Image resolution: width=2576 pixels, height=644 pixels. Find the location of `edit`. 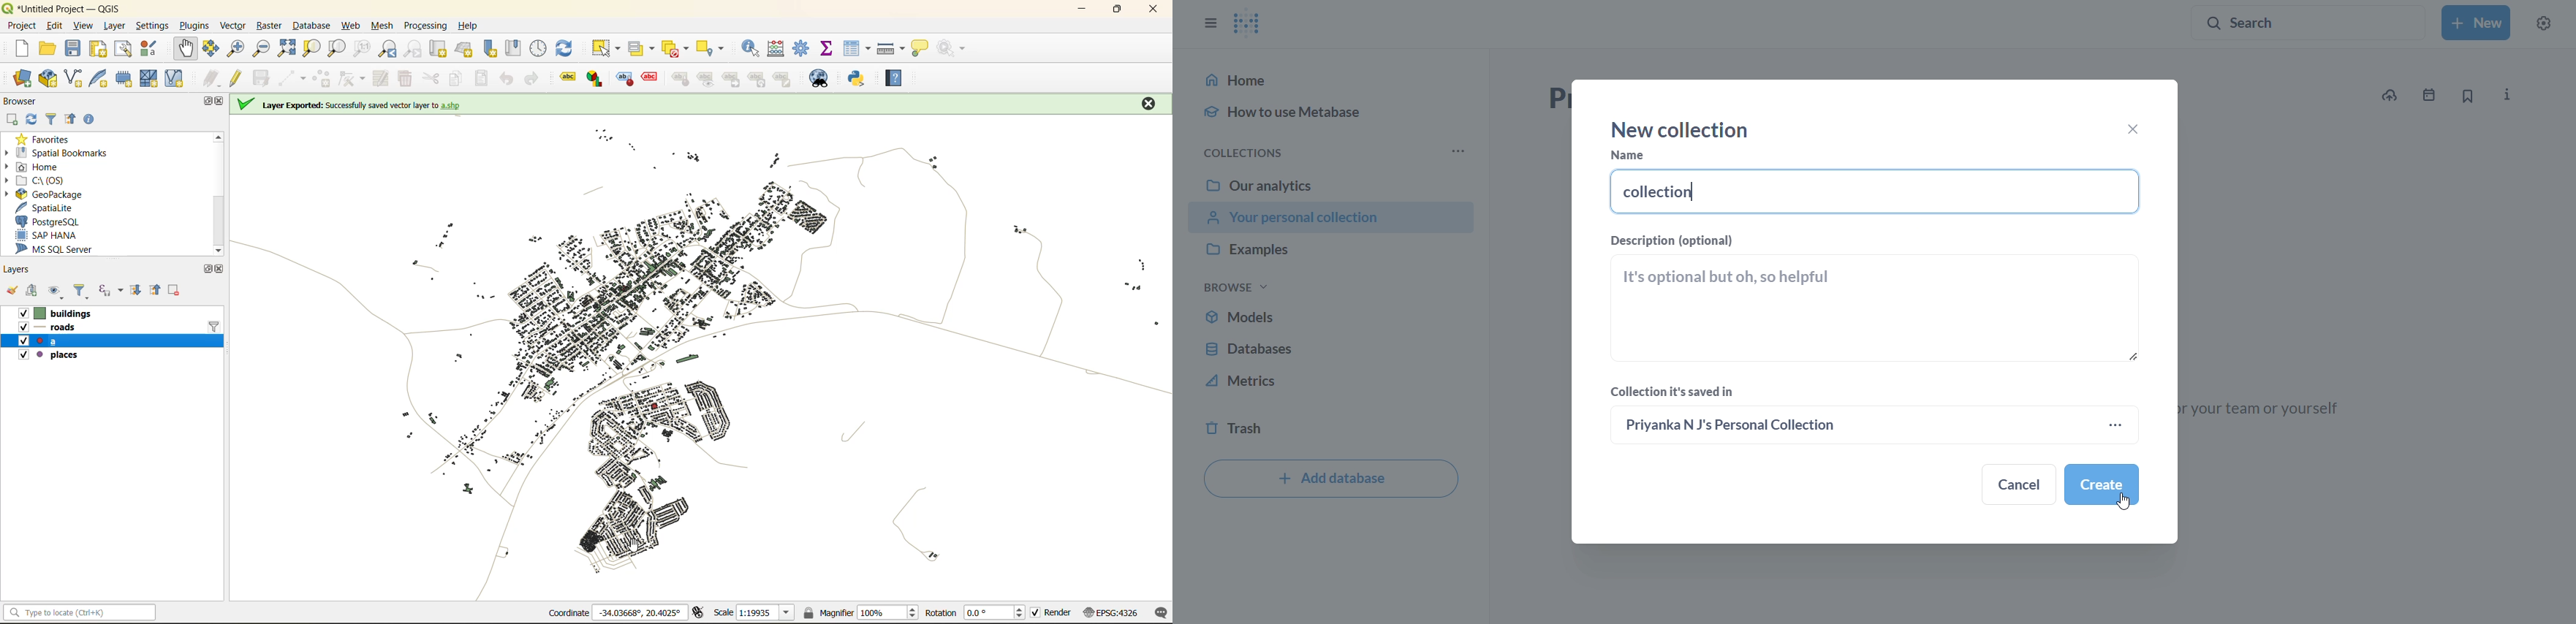

edit is located at coordinates (54, 26).